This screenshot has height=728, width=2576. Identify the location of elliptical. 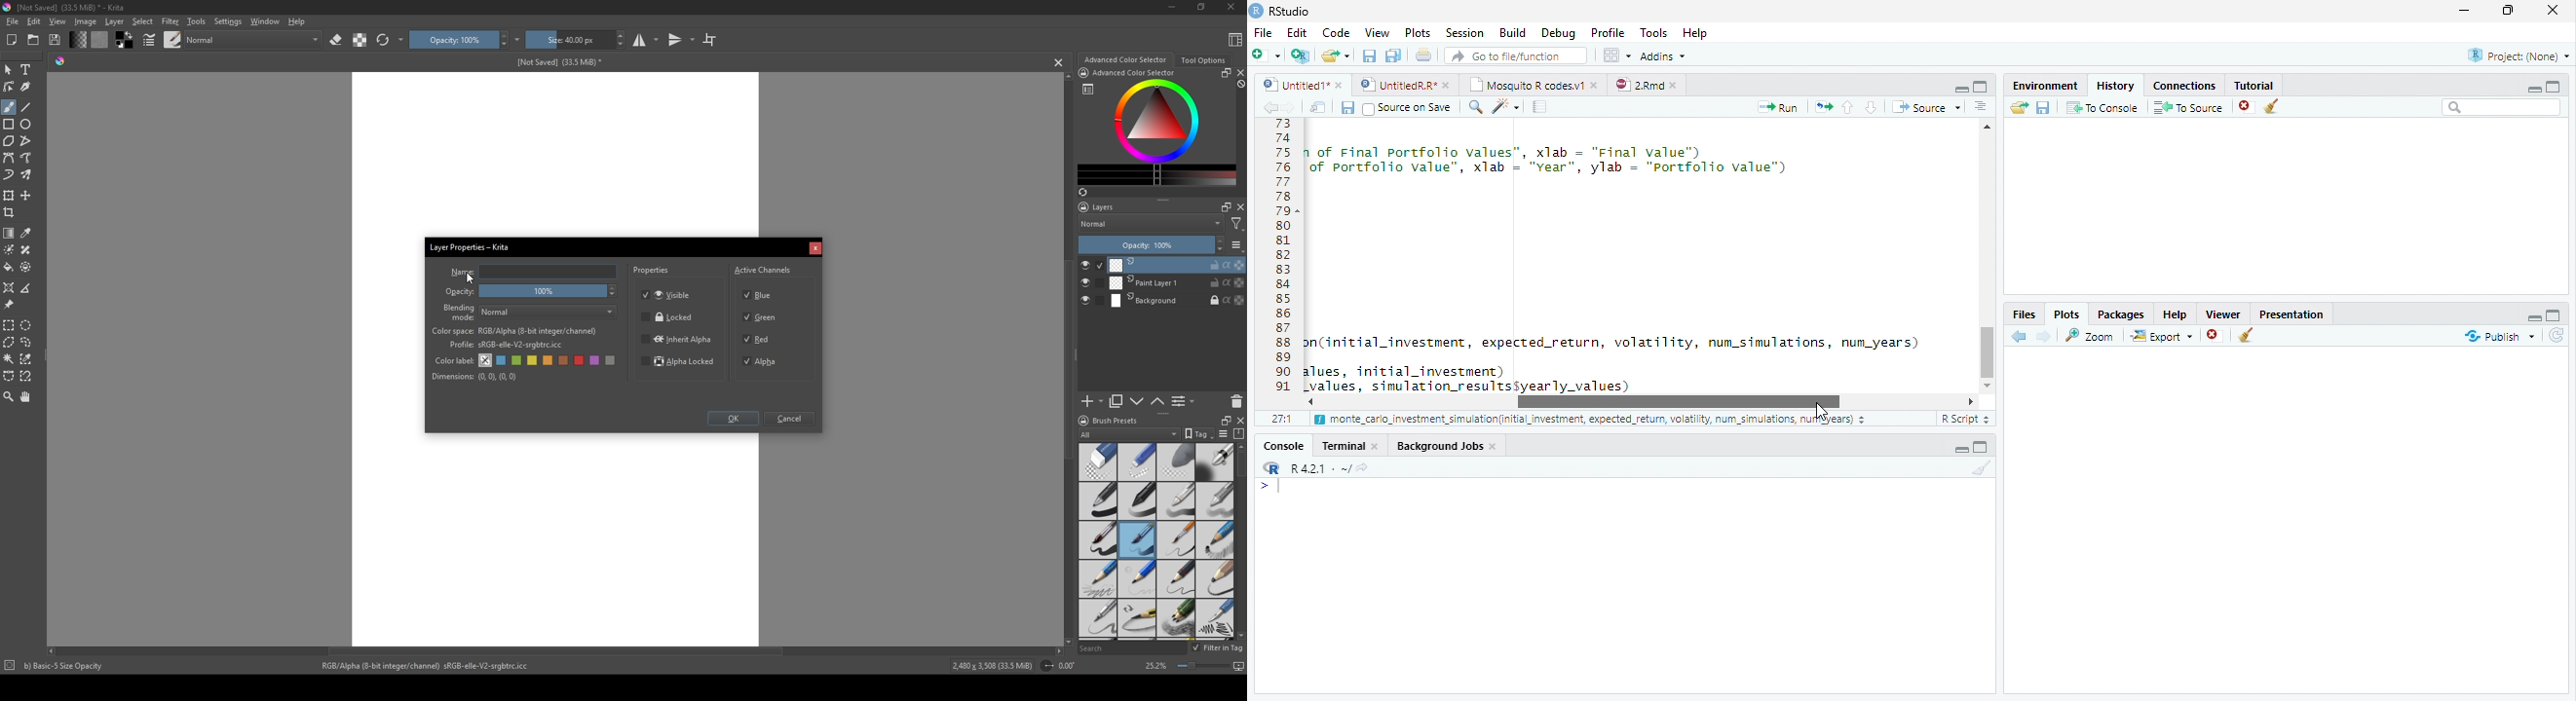
(29, 325).